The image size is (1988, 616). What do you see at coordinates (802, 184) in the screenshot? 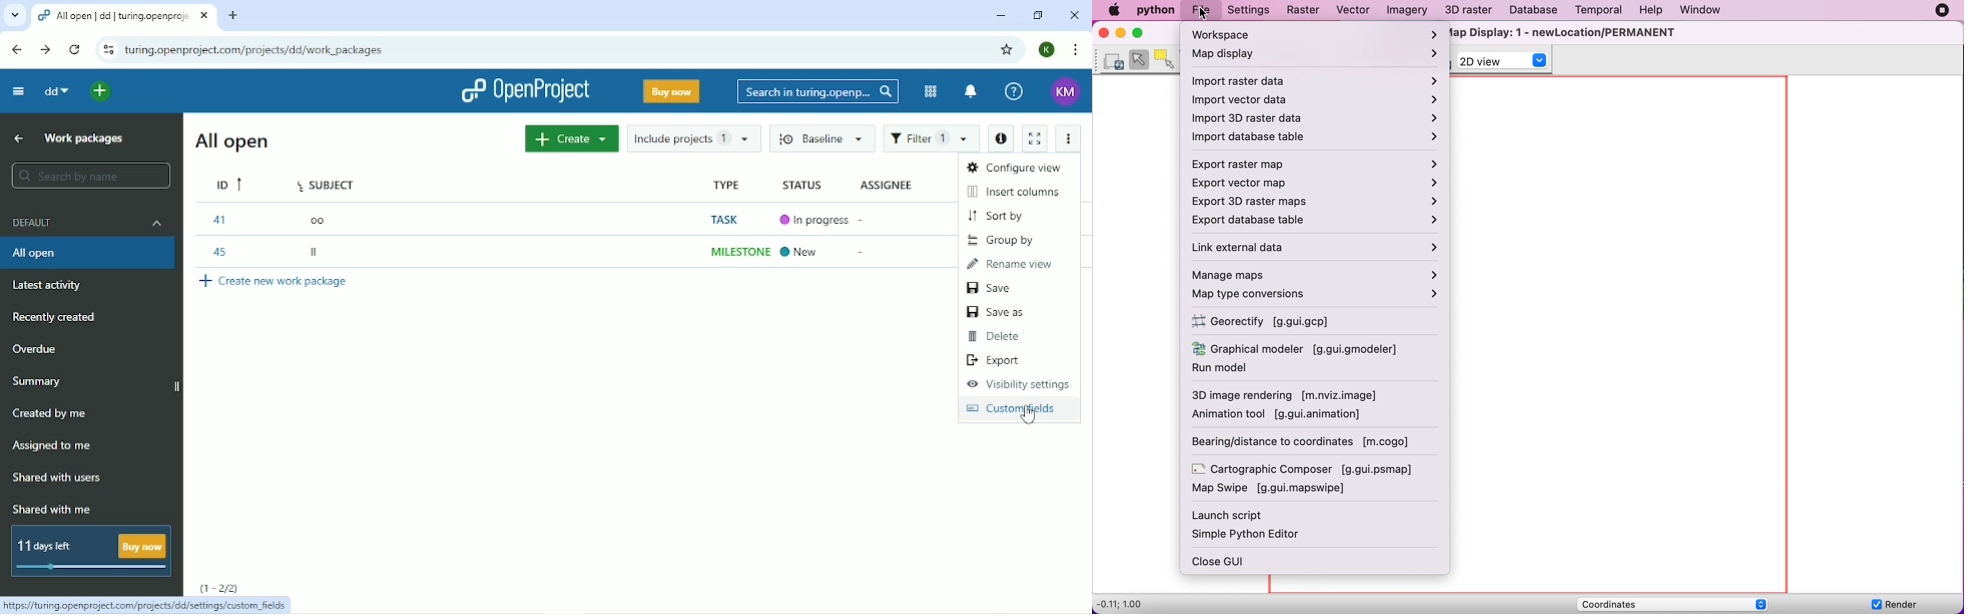
I see `Status` at bounding box center [802, 184].